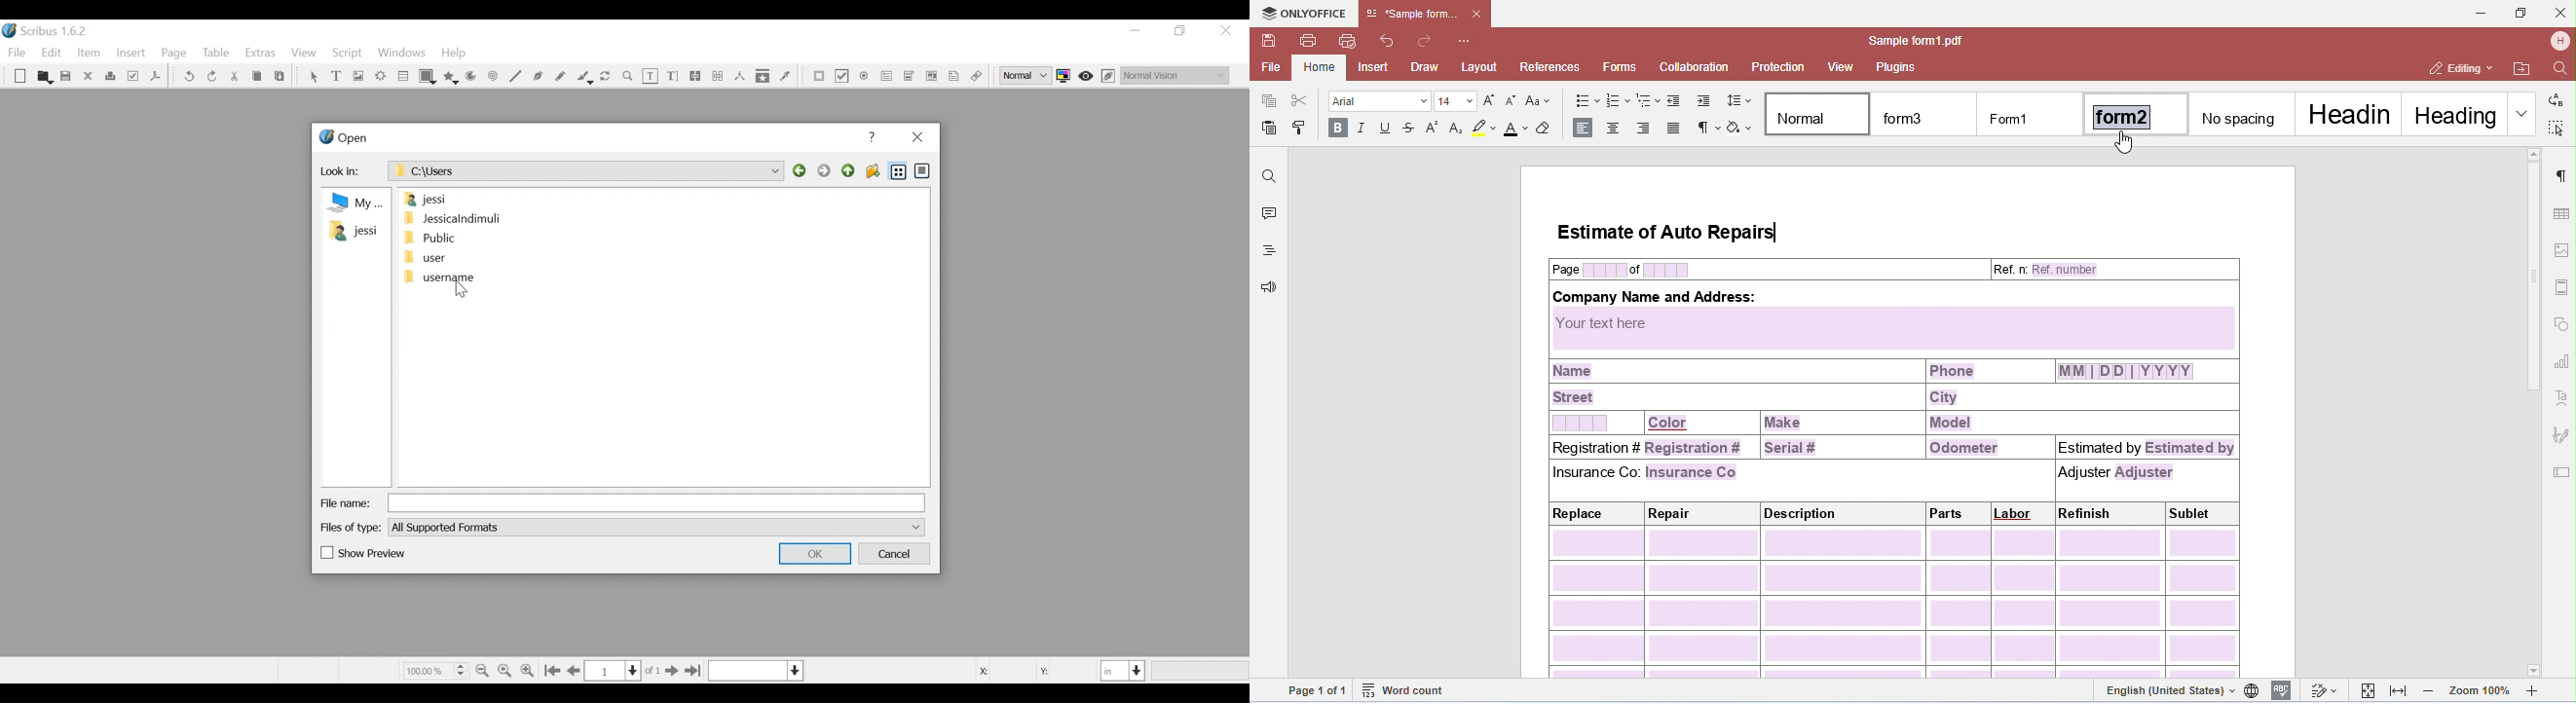 The height and width of the screenshot is (728, 2576). What do you see at coordinates (1135, 31) in the screenshot?
I see `minimize` at bounding box center [1135, 31].